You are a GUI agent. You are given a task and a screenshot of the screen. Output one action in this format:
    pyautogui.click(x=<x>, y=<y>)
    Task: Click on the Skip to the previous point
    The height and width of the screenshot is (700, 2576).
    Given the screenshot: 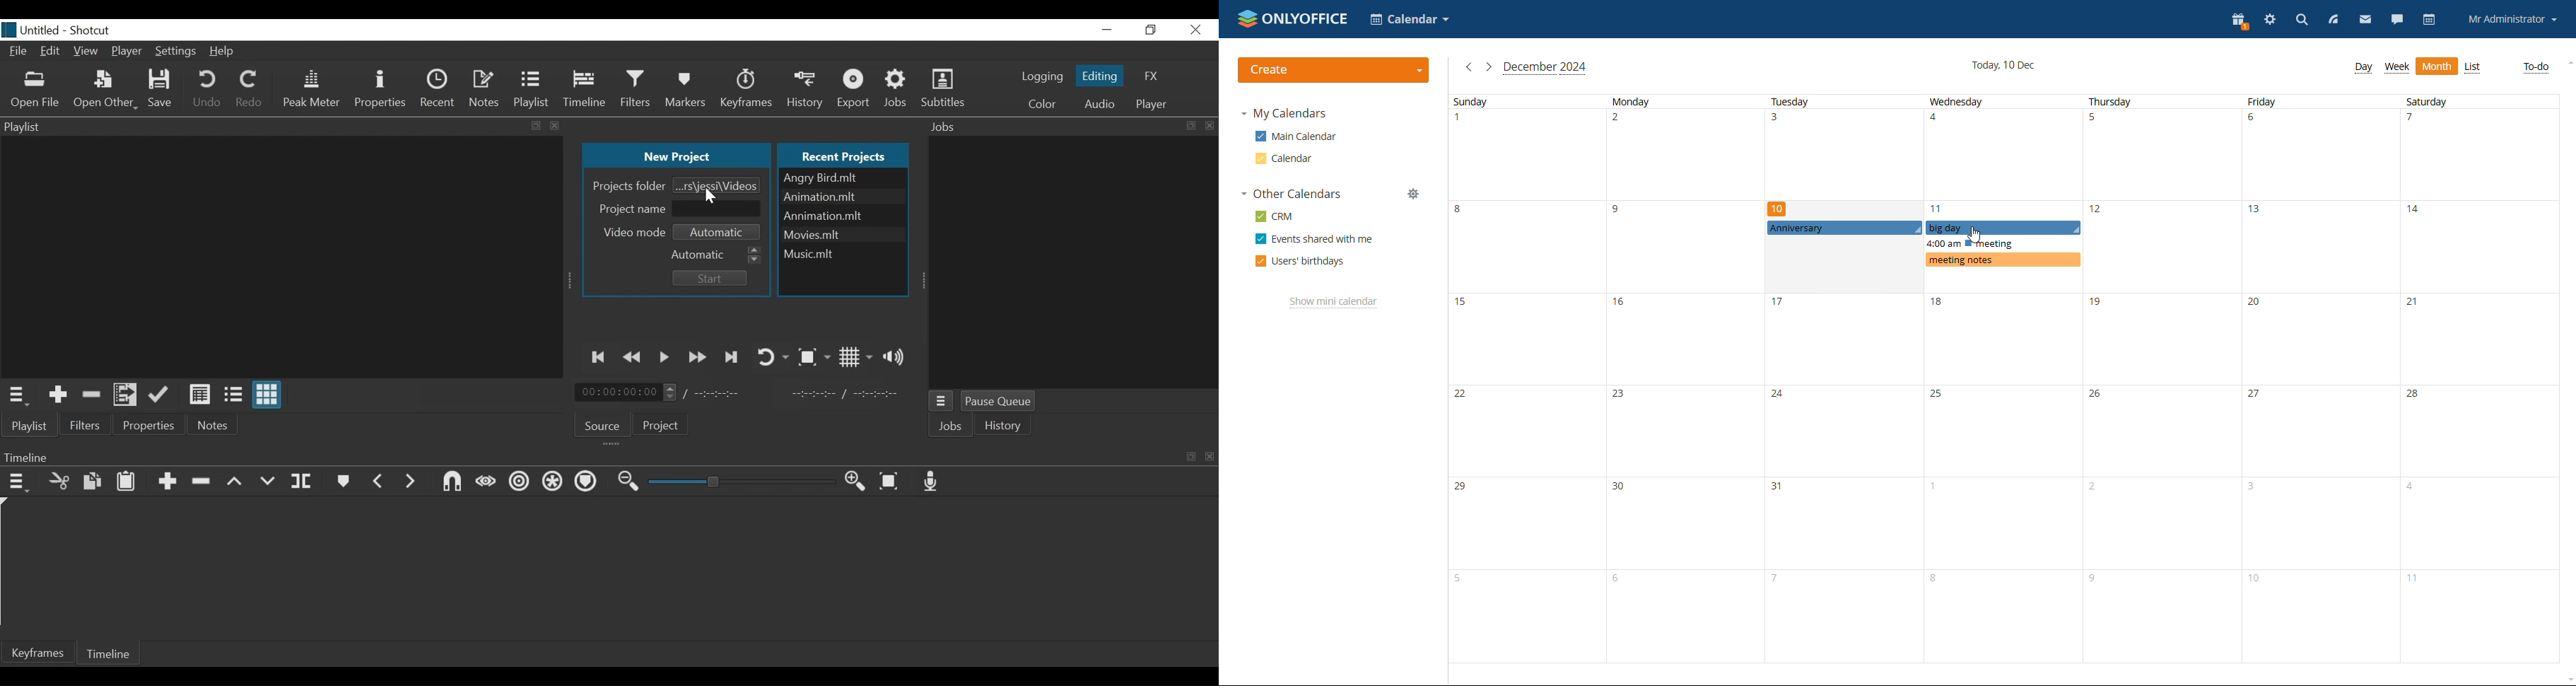 What is the action you would take?
    pyautogui.click(x=600, y=357)
    